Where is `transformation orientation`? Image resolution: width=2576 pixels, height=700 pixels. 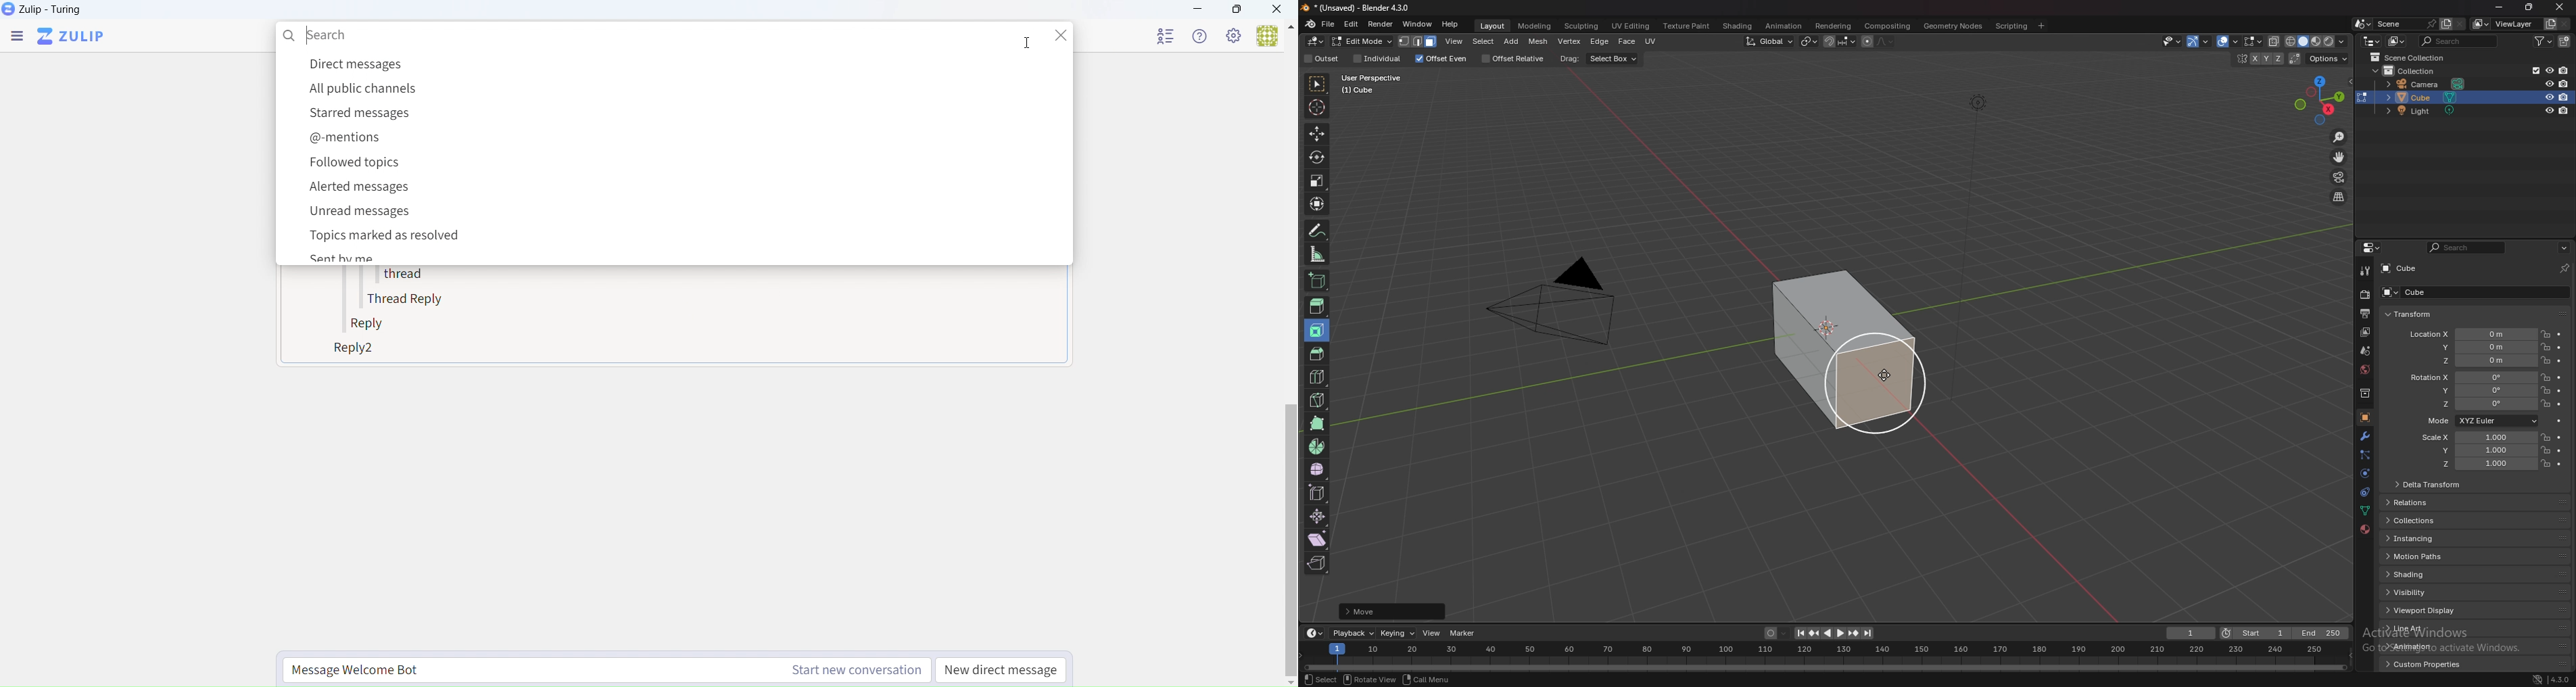
transformation orientation is located at coordinates (1771, 42).